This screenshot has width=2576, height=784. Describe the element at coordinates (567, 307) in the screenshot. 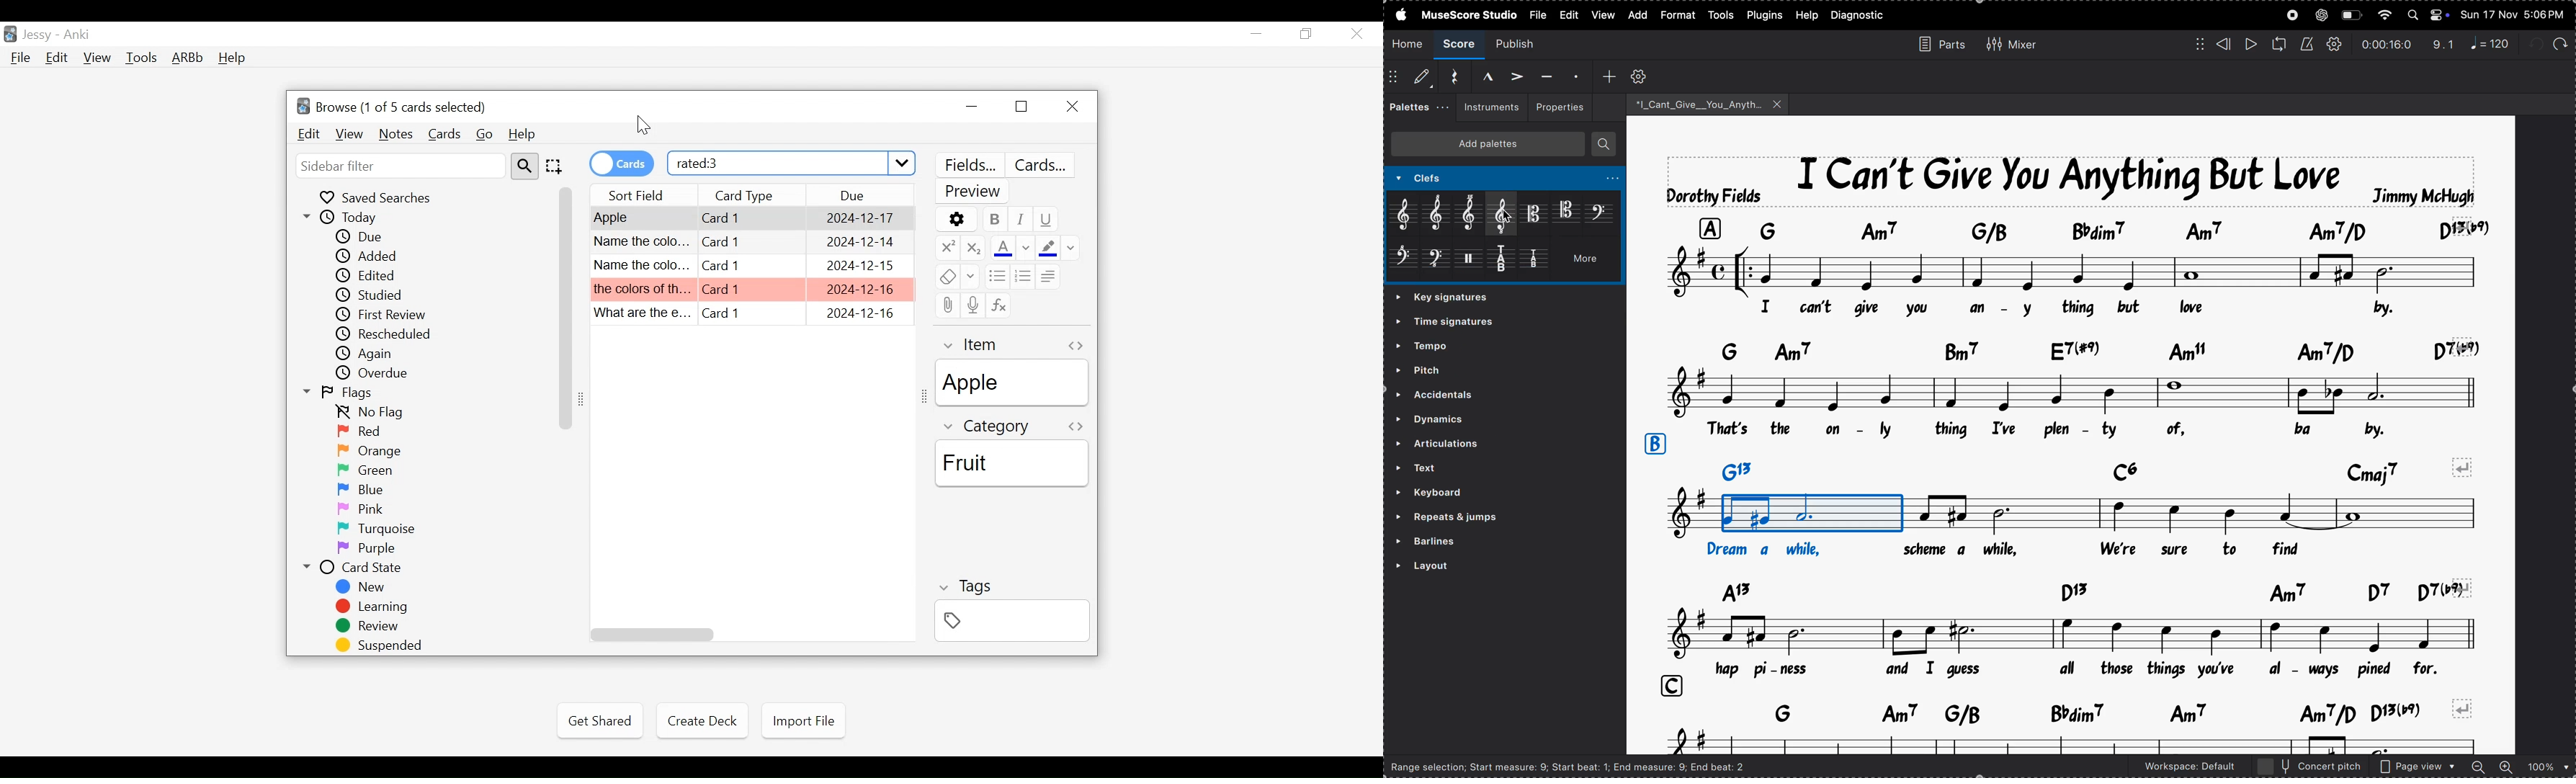

I see `Horizontal Scroll bar` at that location.